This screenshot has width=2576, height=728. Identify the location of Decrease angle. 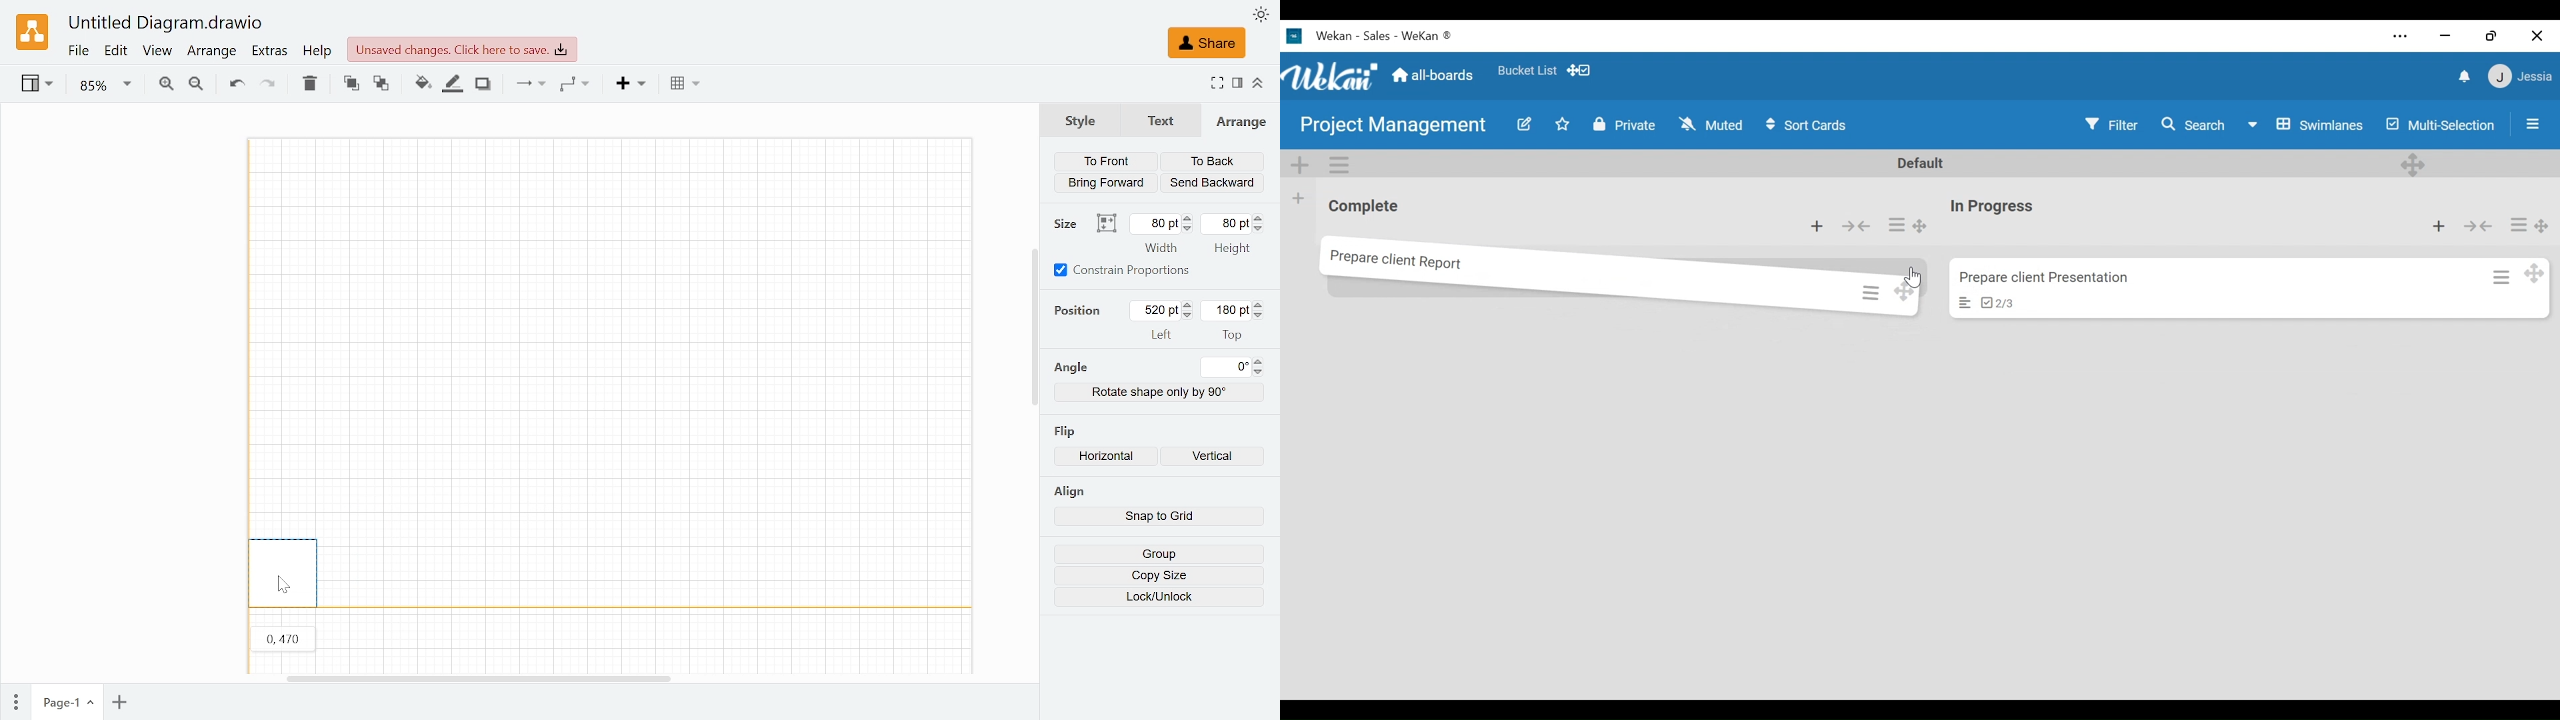
(1261, 372).